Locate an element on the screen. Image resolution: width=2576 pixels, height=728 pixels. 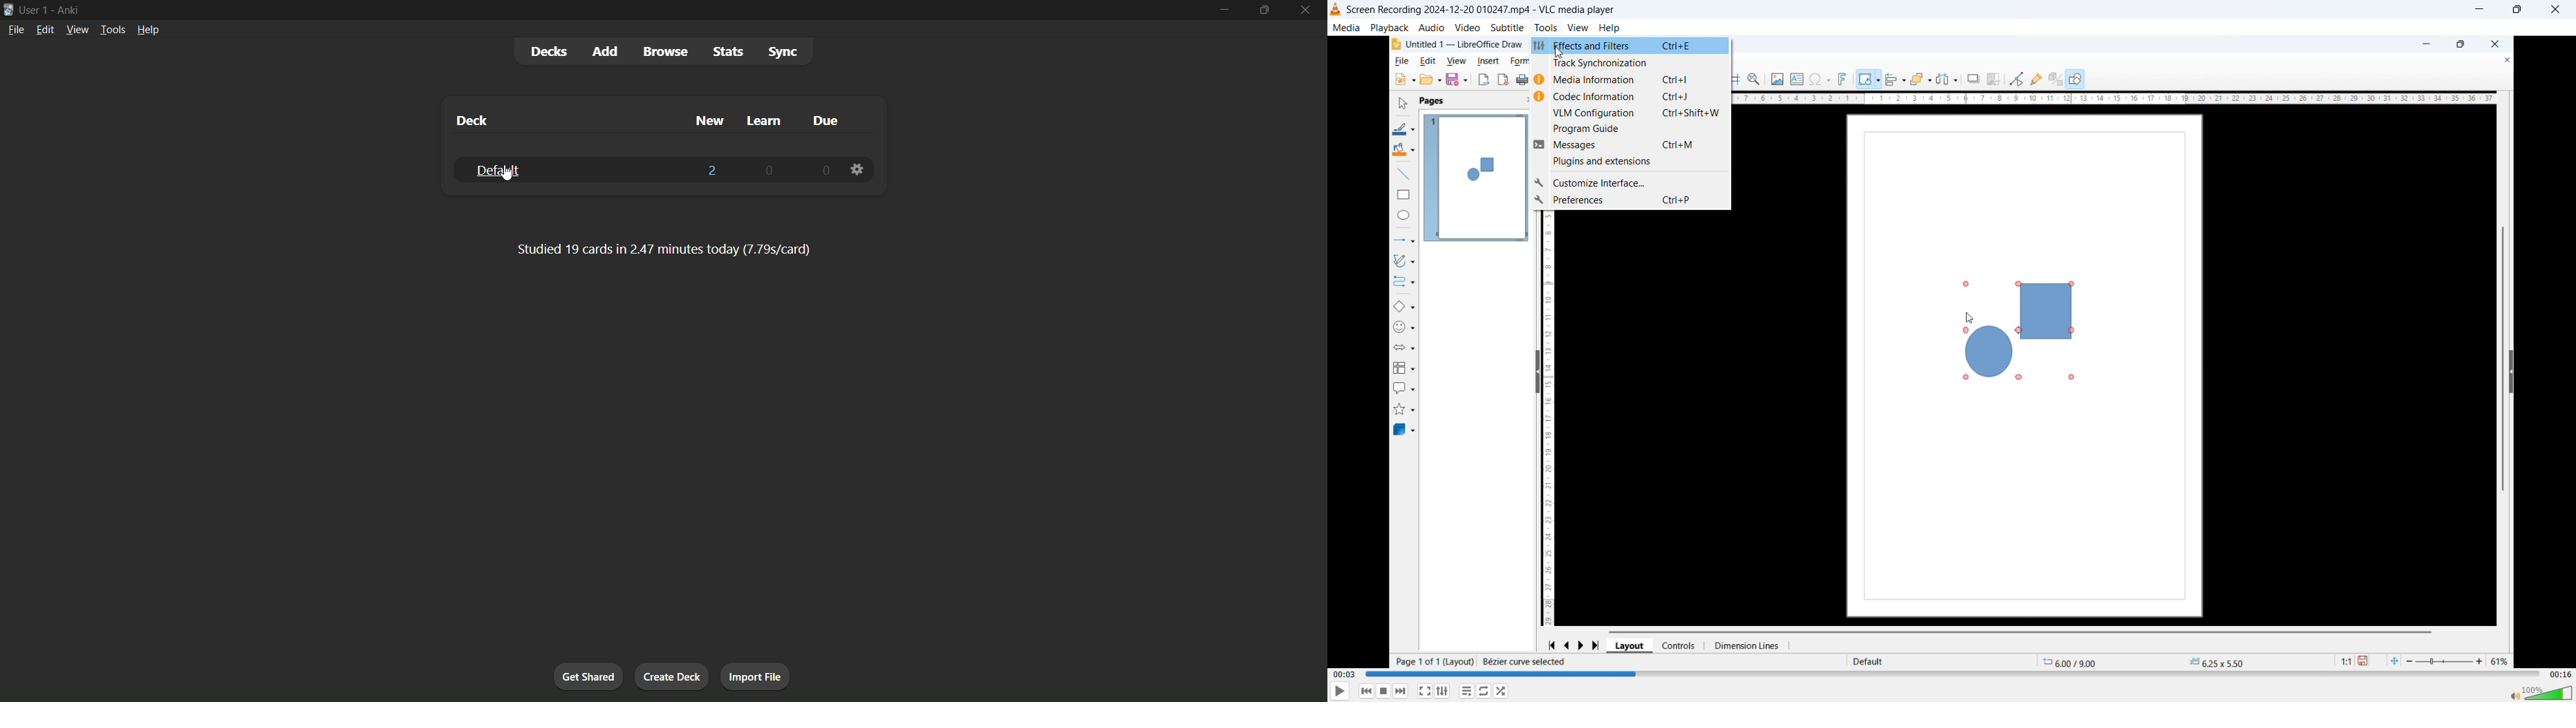
browse is located at coordinates (666, 53).